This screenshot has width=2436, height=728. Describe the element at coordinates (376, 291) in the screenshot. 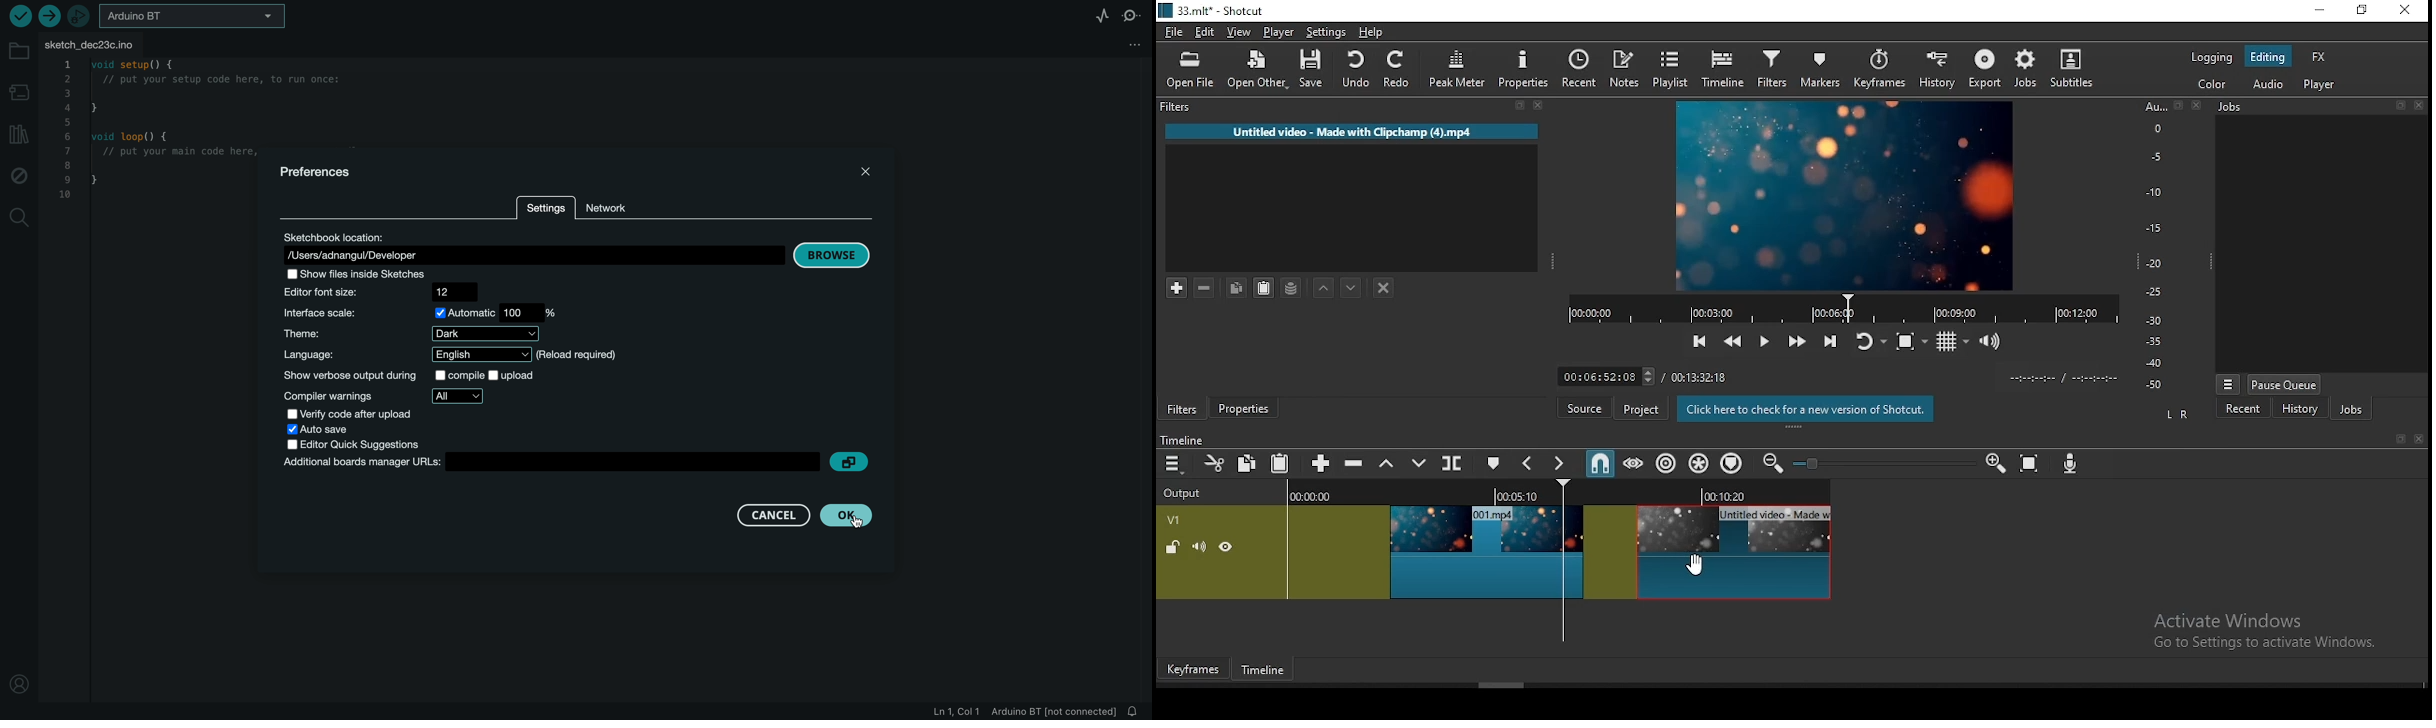

I see `editor font size` at that location.